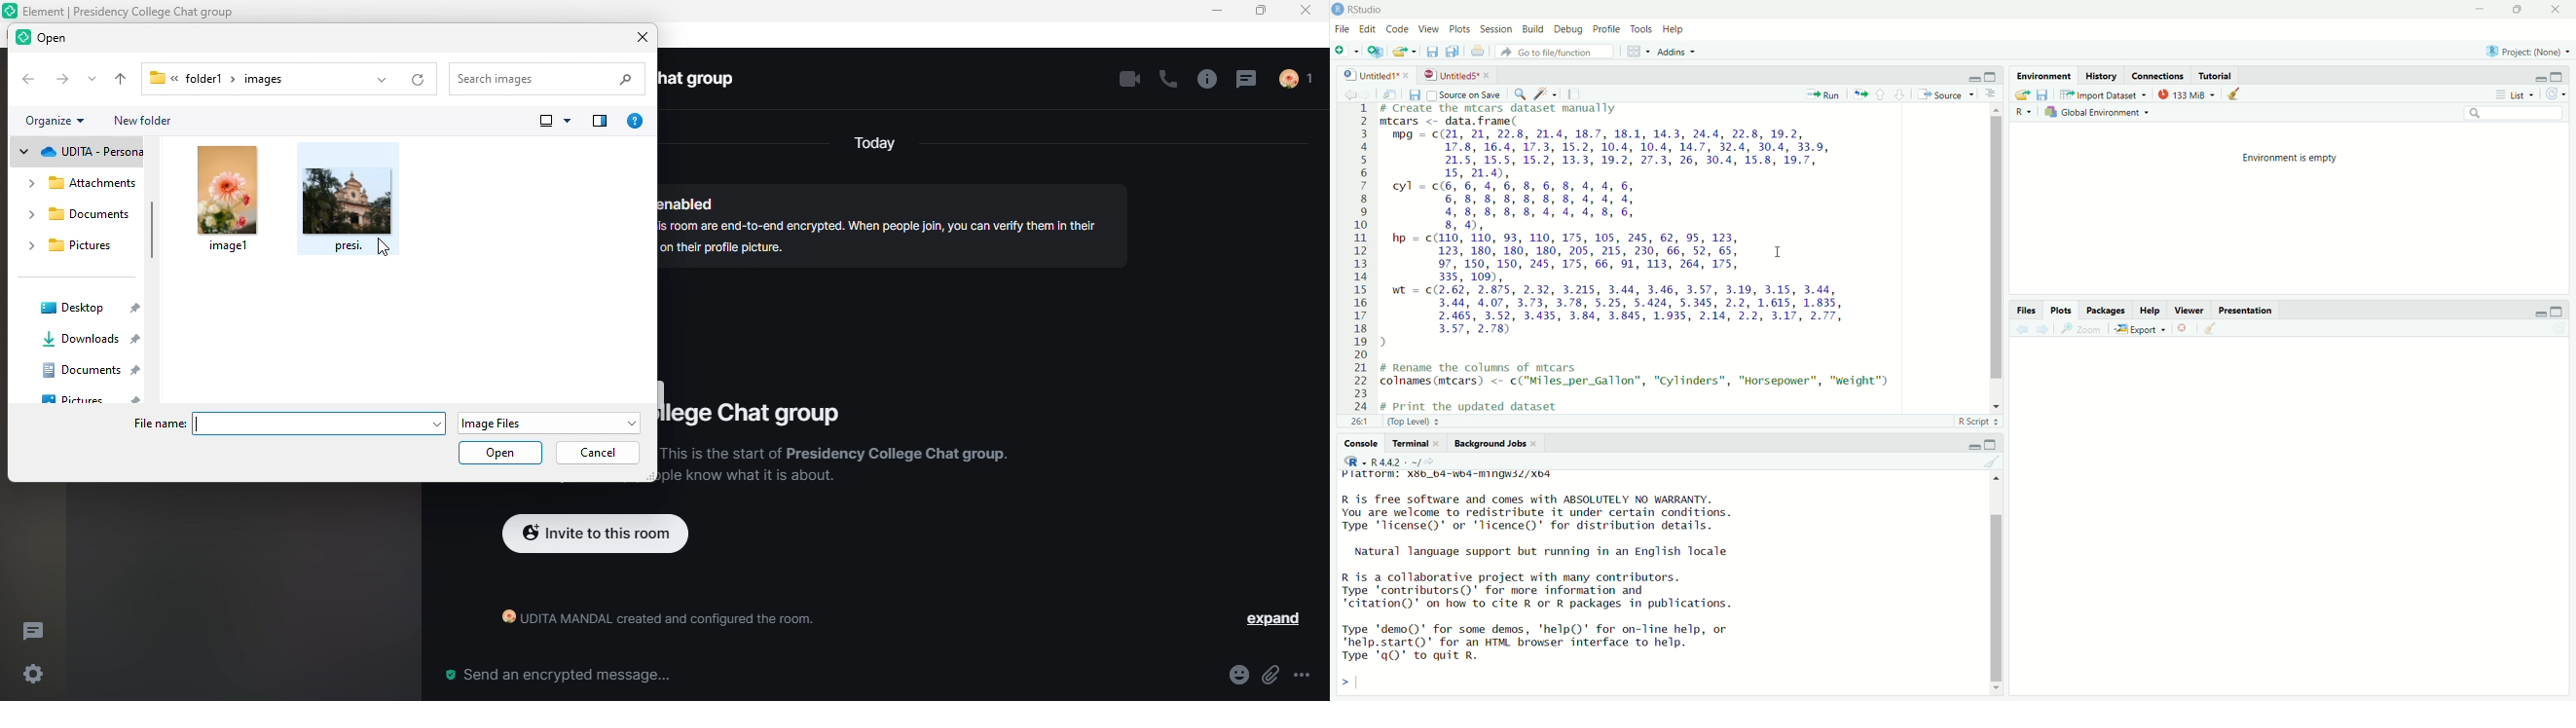 This screenshot has width=2576, height=728. Describe the element at coordinates (556, 676) in the screenshot. I see `send an encrypted message` at that location.